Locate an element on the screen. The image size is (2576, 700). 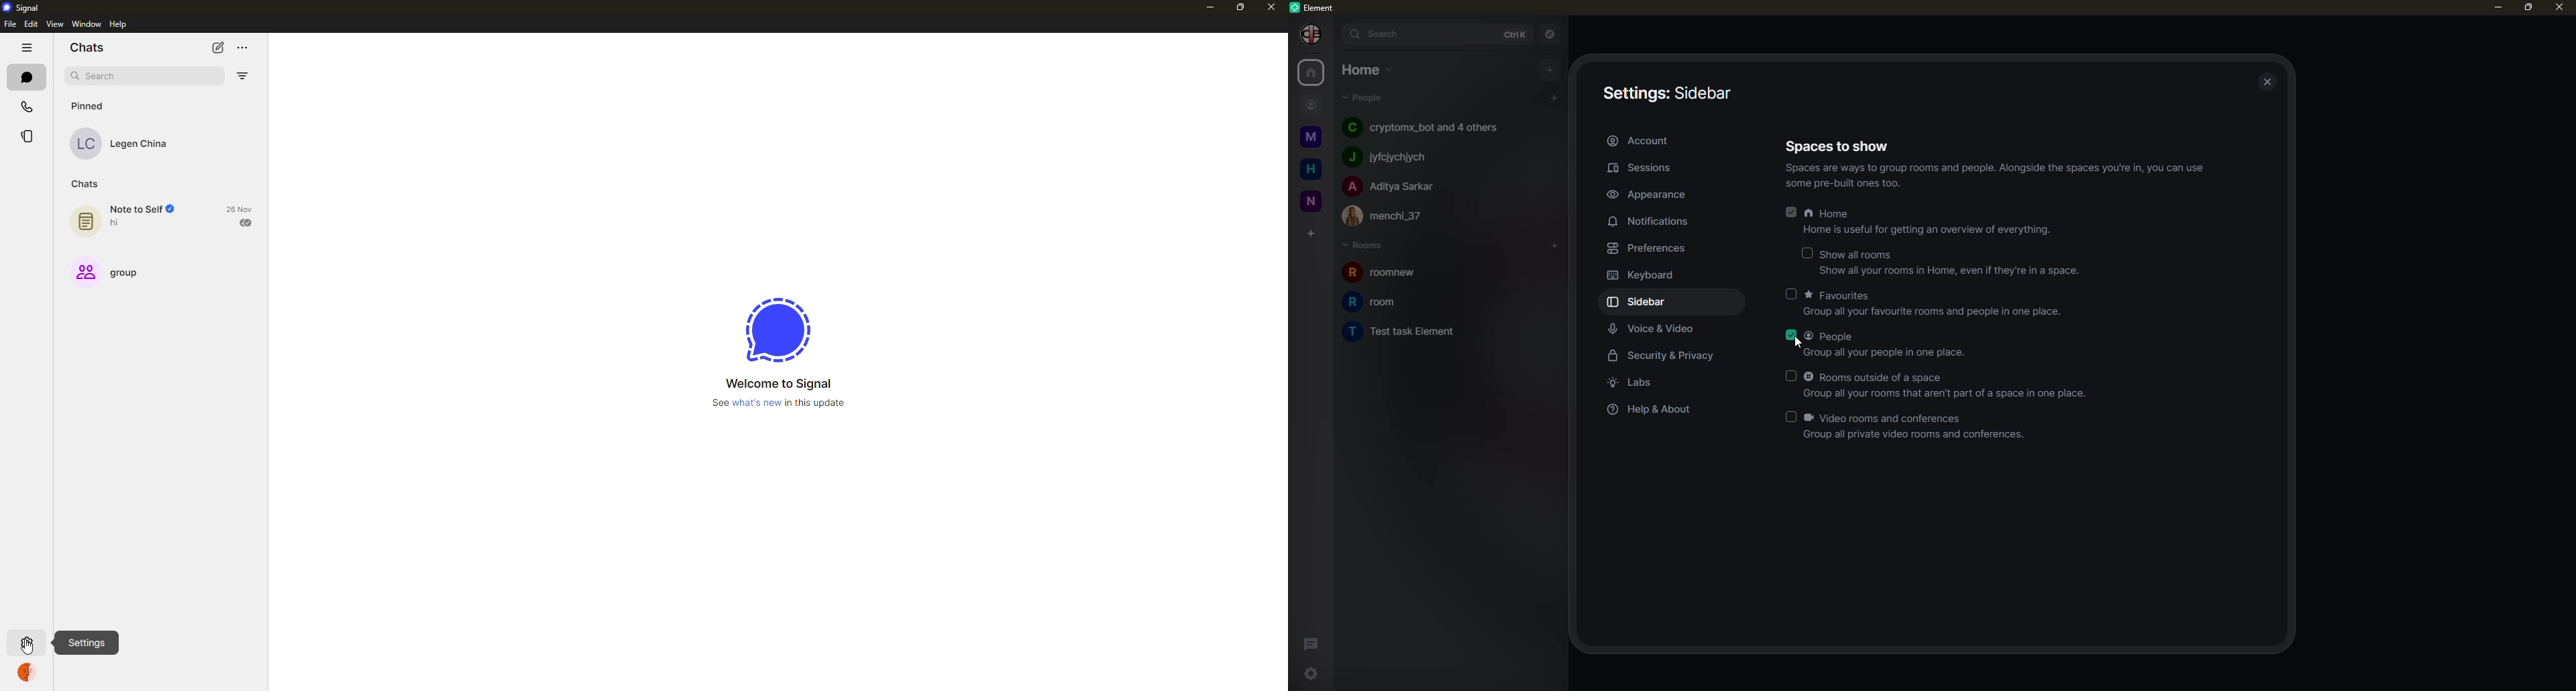
room is located at coordinates (1391, 274).